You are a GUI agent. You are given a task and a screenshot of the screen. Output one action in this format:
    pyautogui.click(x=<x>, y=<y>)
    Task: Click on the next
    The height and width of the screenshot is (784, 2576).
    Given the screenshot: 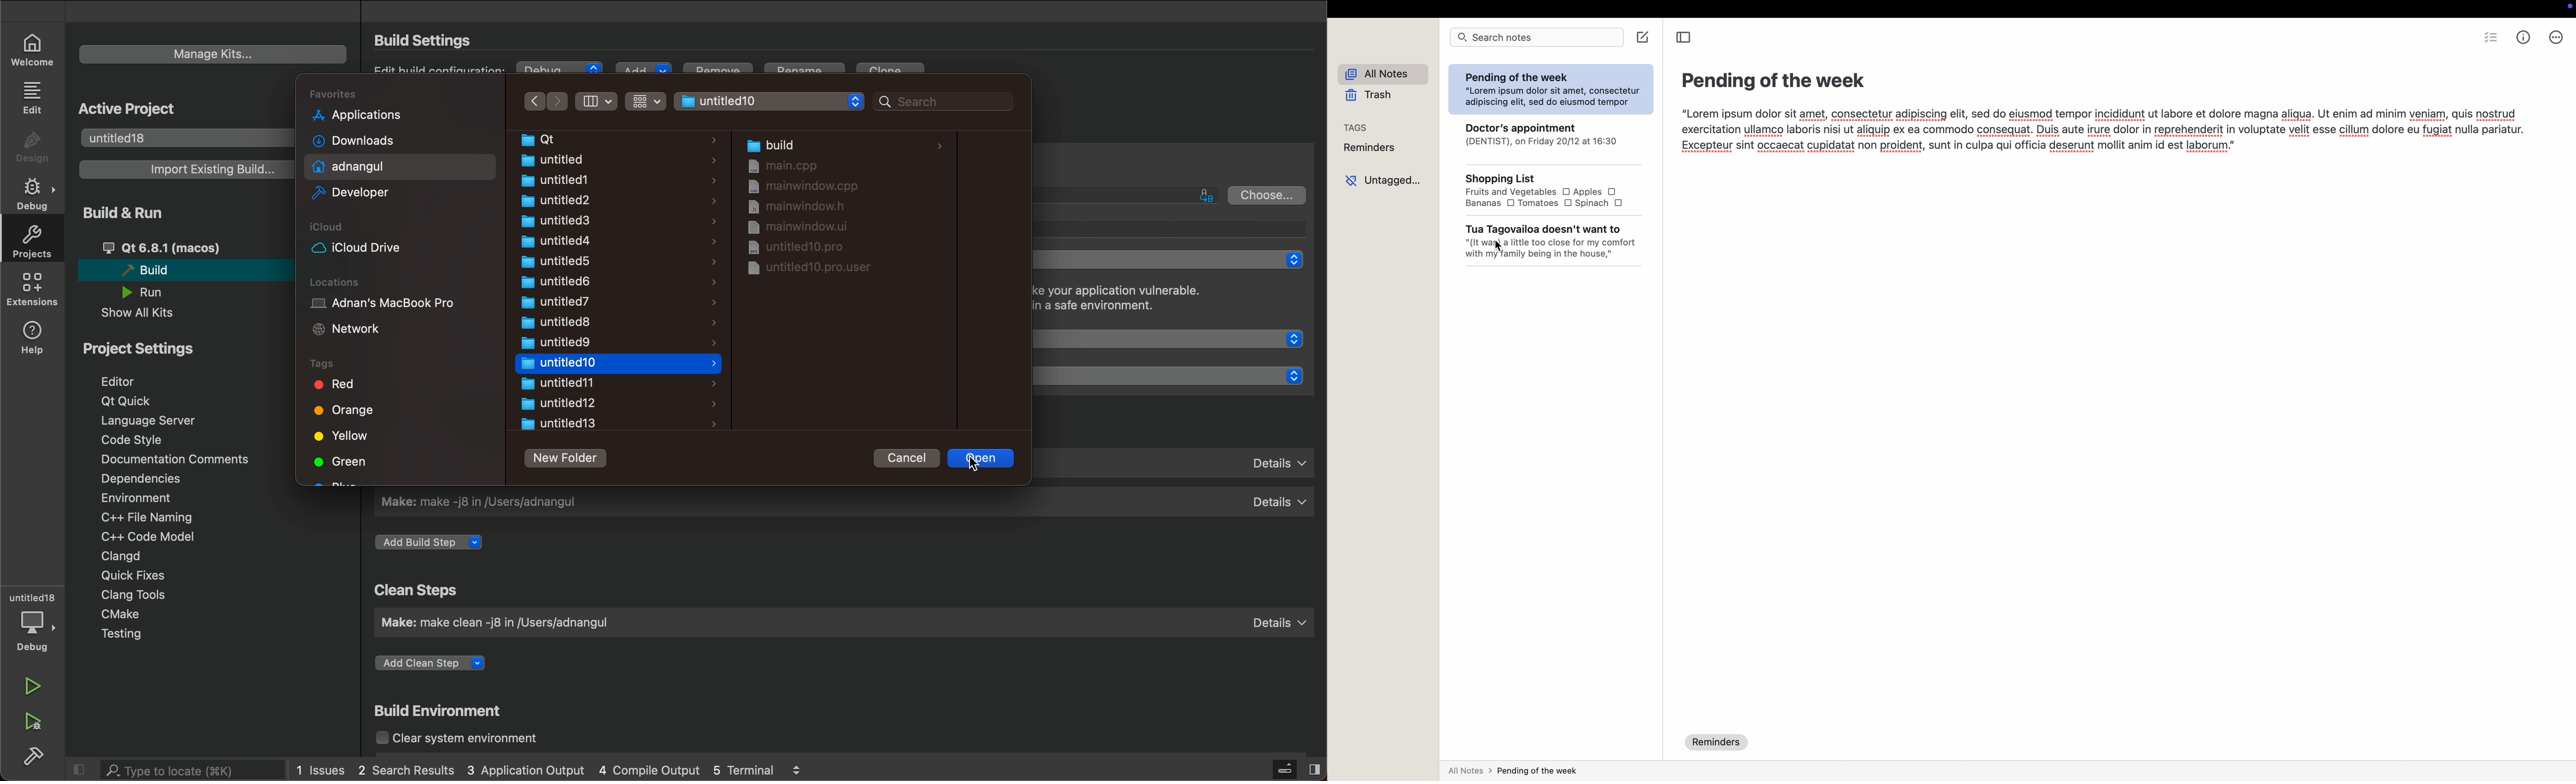 What is the action you would take?
    pyautogui.click(x=559, y=101)
    